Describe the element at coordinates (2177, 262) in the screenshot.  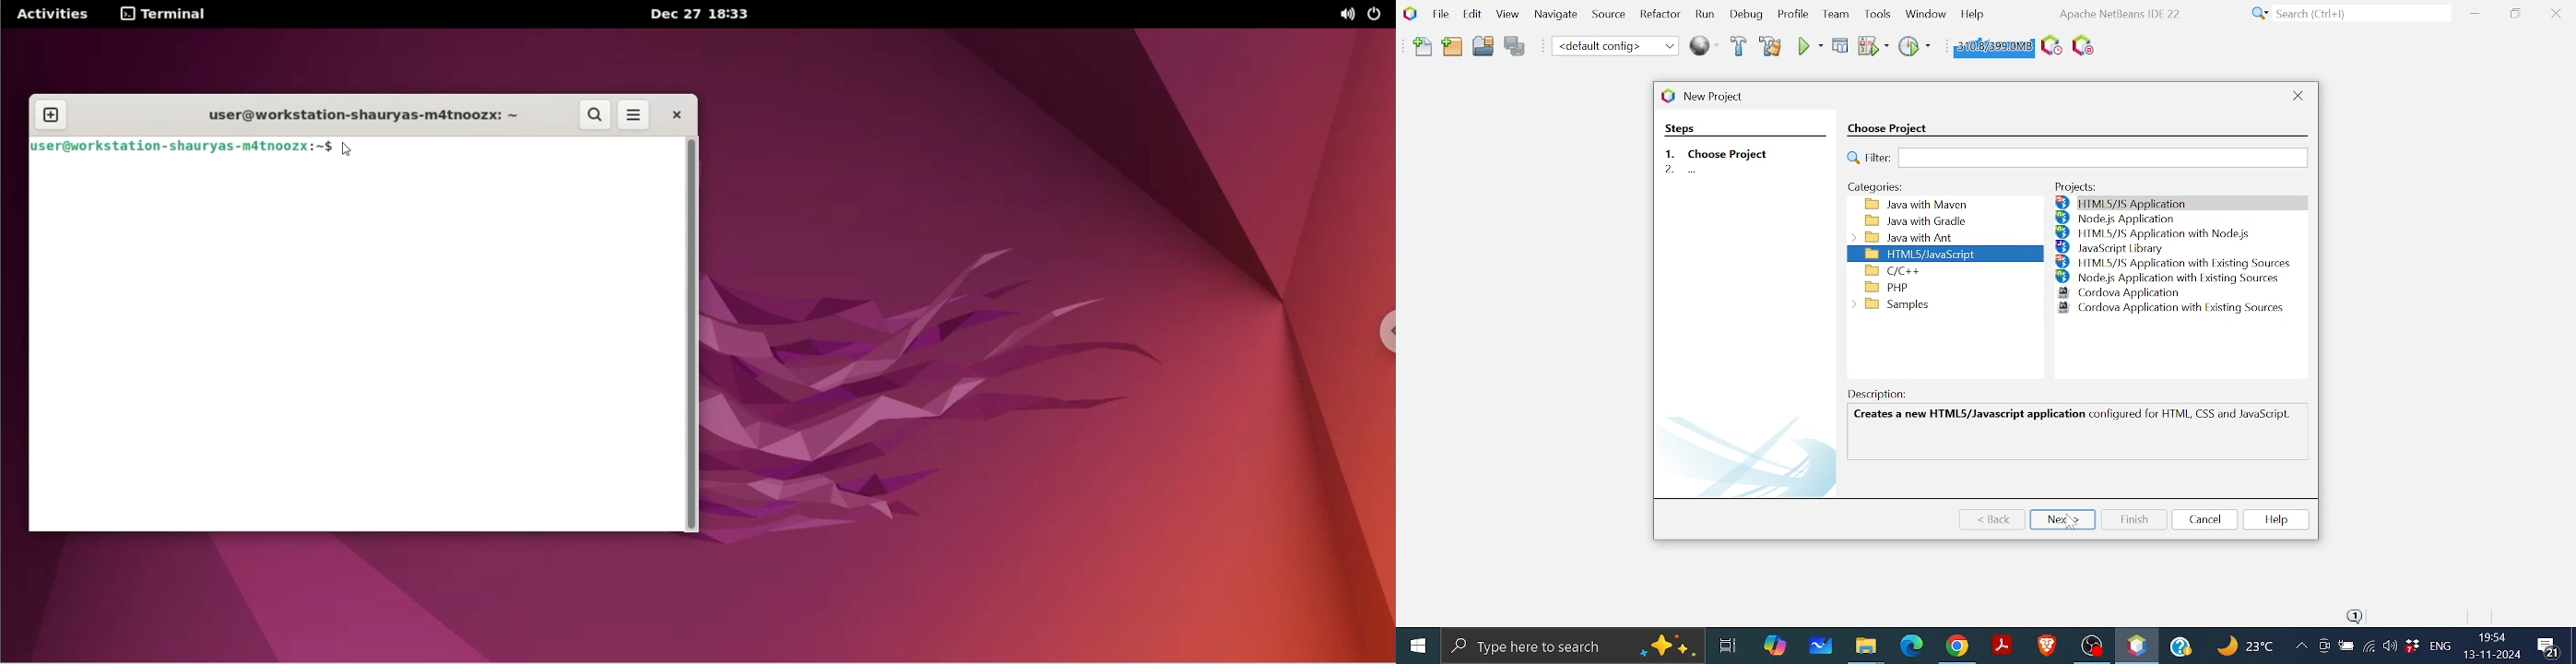
I see `HTML5/JS Application with Existing Sources` at that location.